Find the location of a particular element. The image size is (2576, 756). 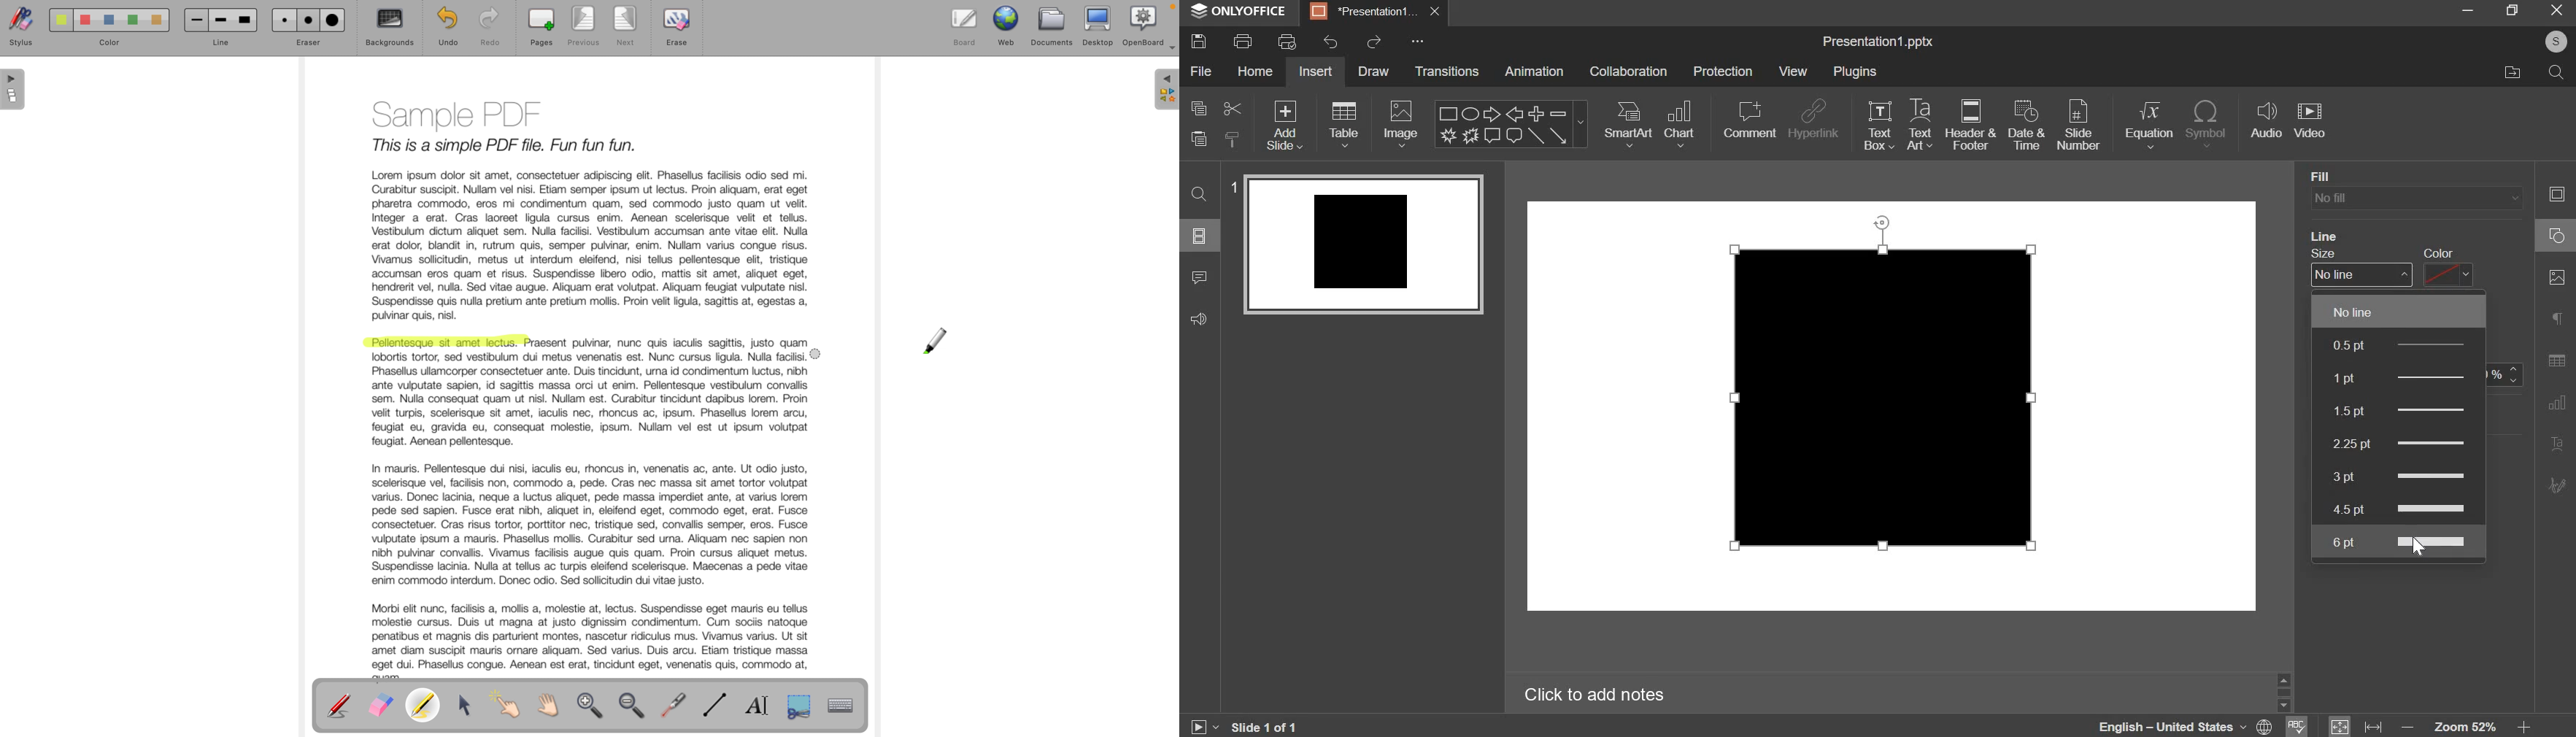

Back arrow is located at coordinates (1516, 114).